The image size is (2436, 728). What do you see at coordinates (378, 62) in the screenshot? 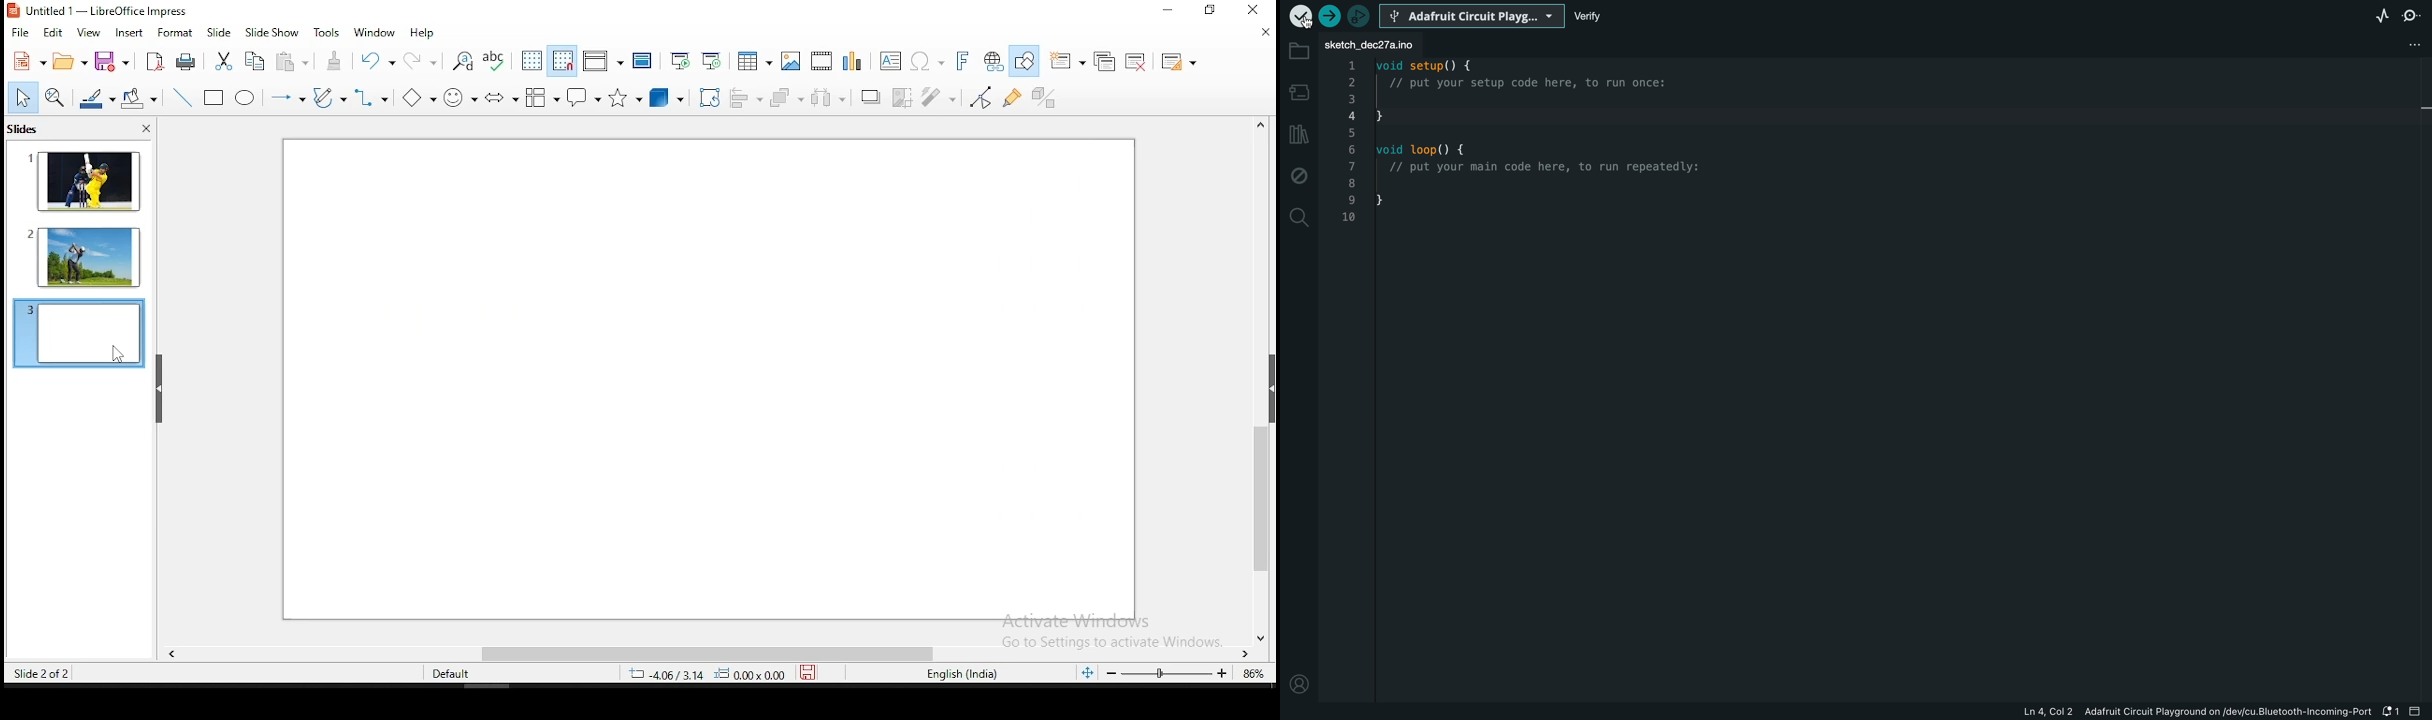
I see `undo` at bounding box center [378, 62].